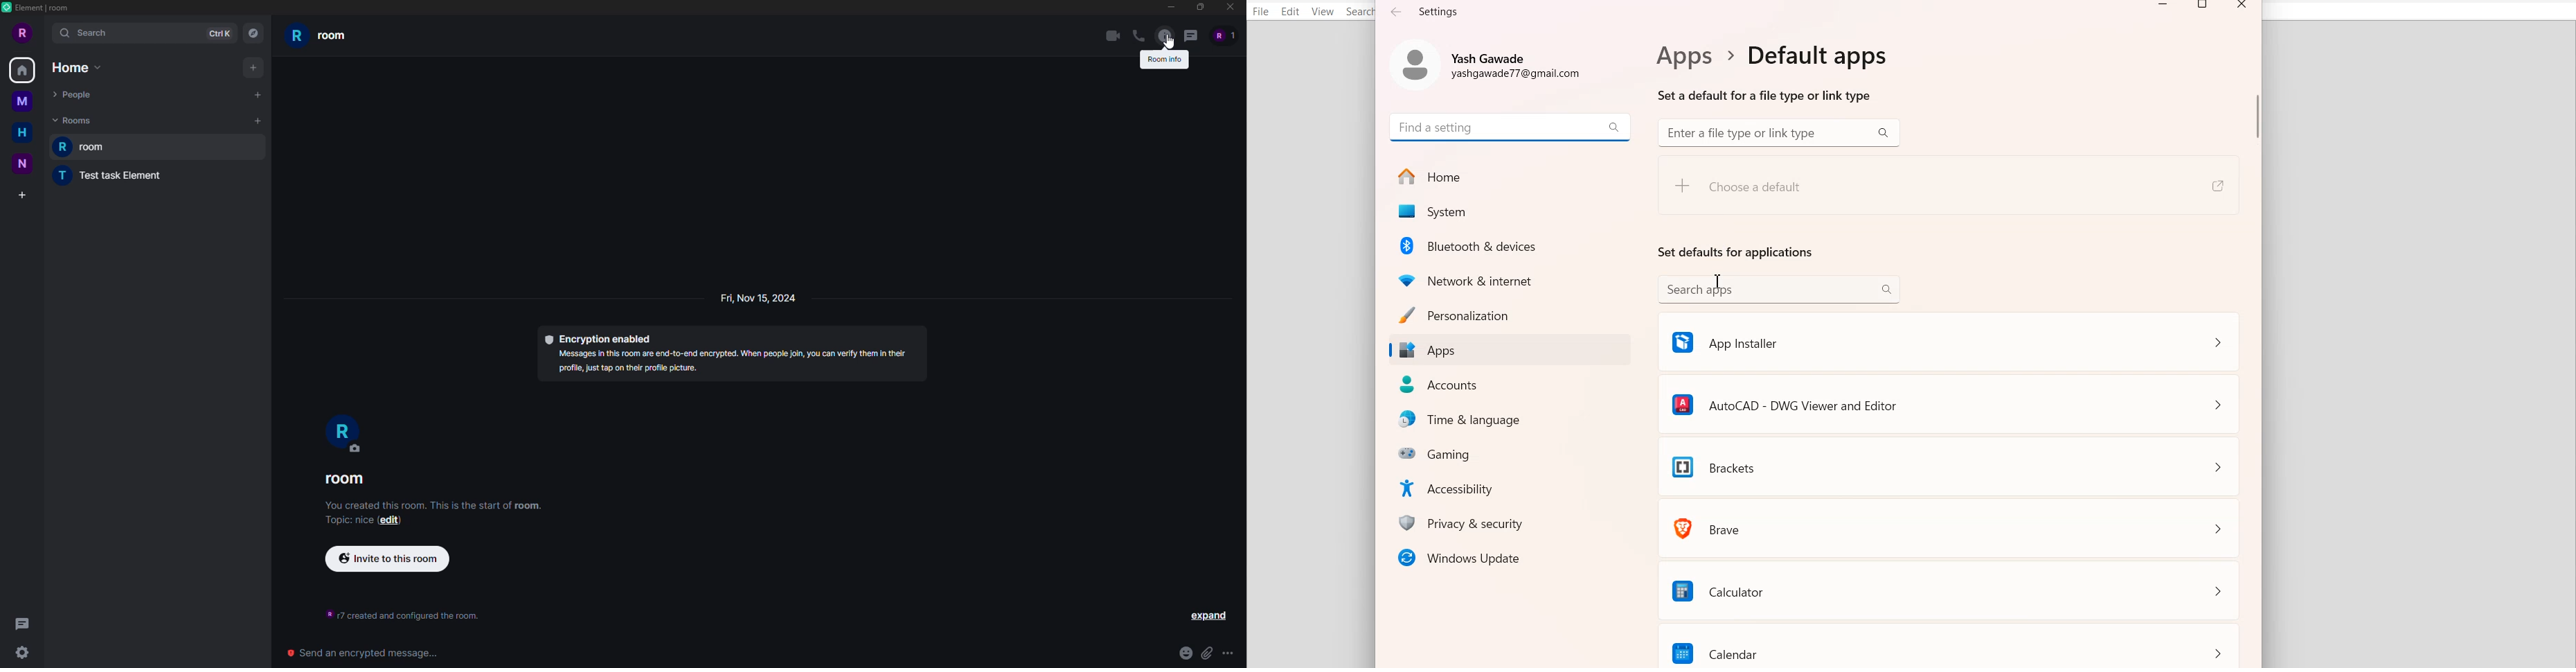 The image size is (2576, 672). Describe the element at coordinates (1952, 646) in the screenshot. I see `Calendar` at that location.